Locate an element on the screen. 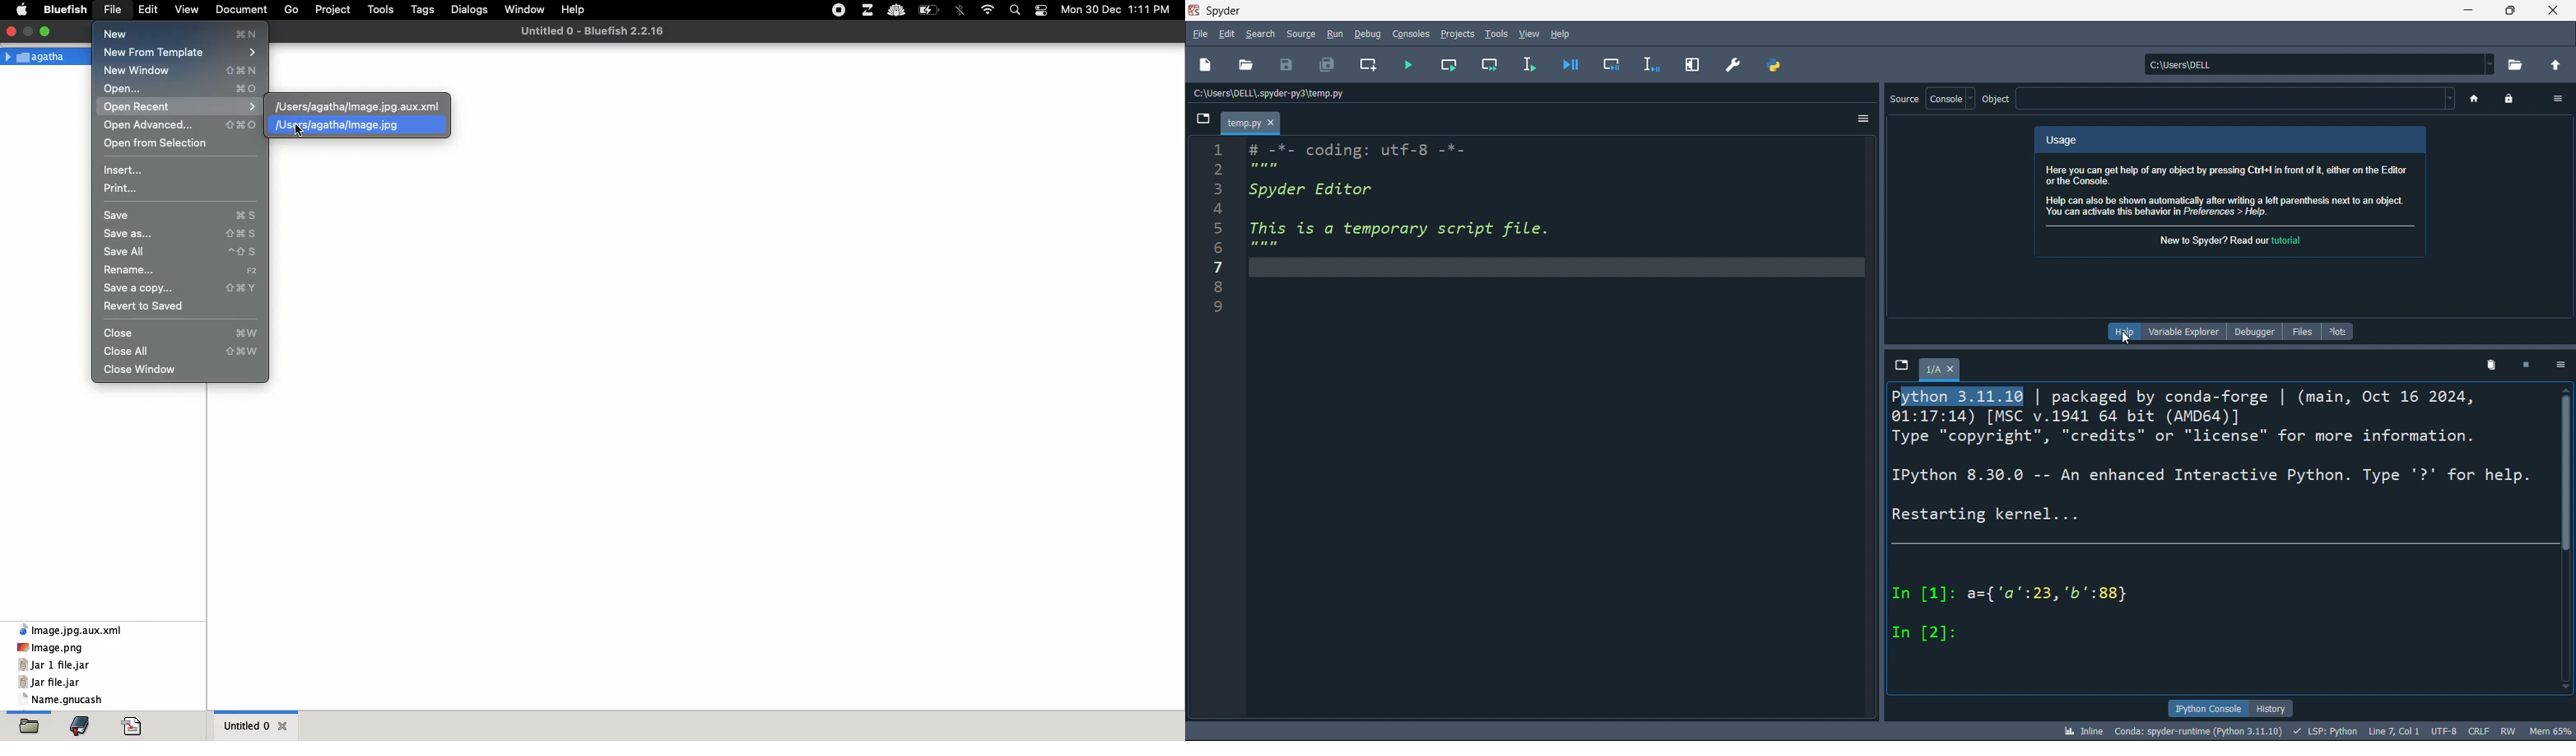 This screenshot has height=756, width=2576. Mon 30 Dec 1:11 PM is located at coordinates (1117, 8).